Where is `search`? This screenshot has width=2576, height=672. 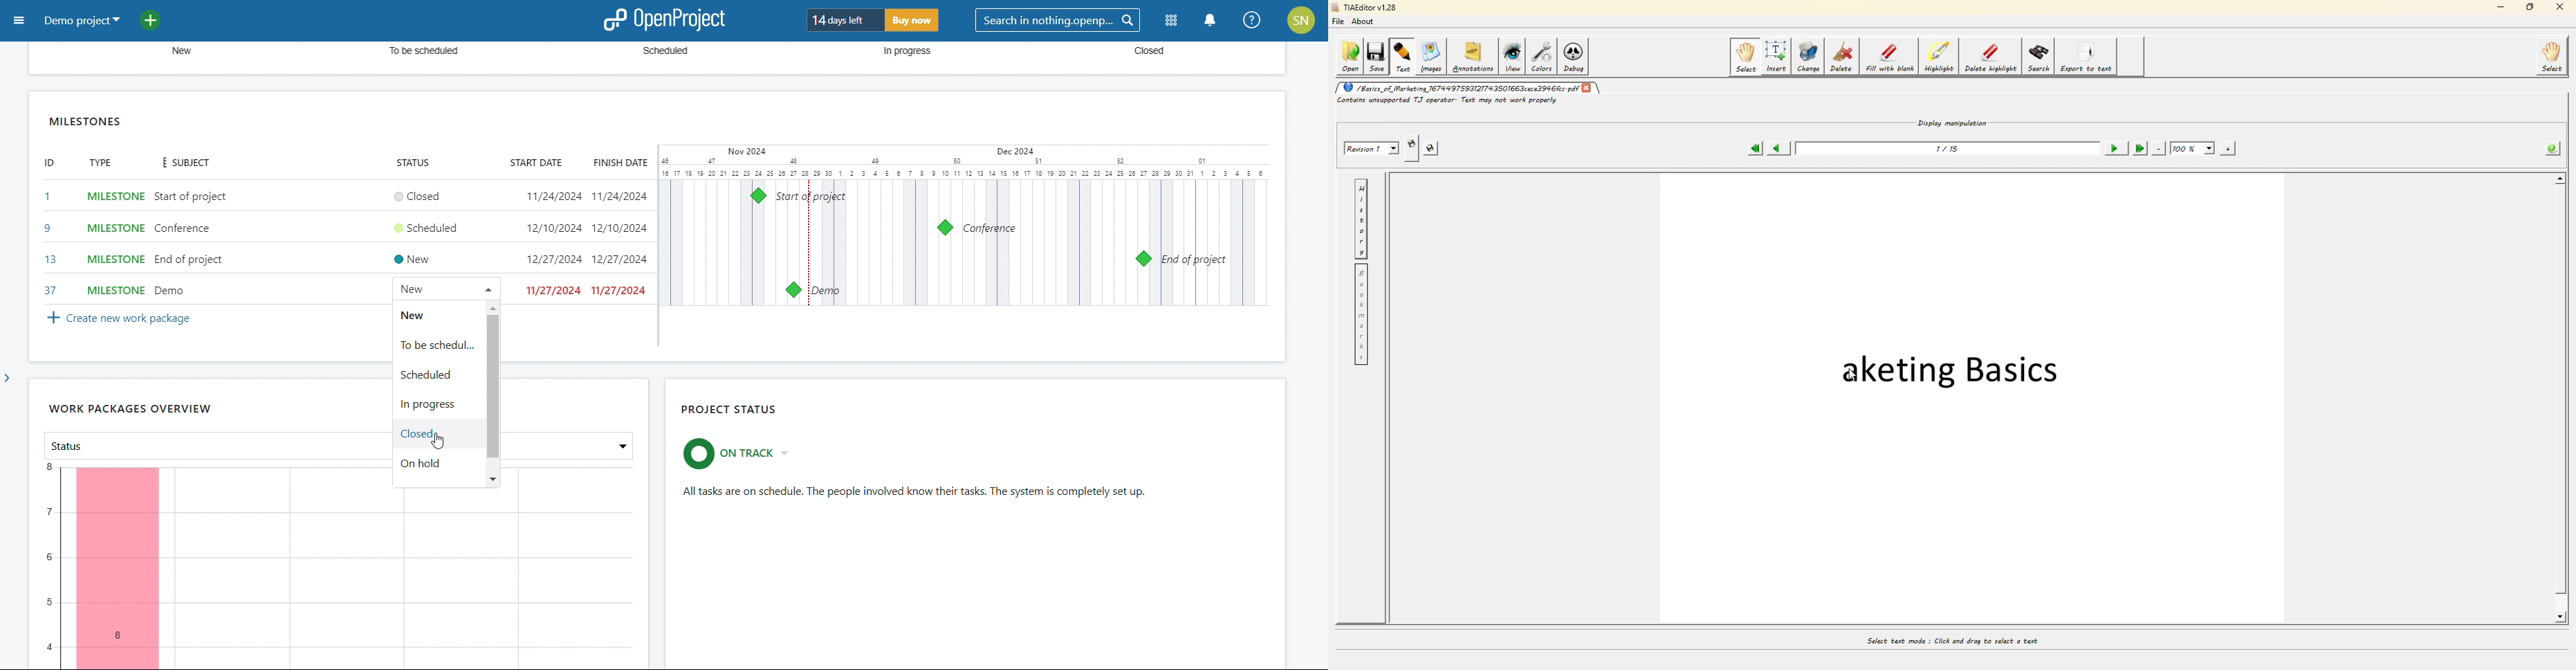
search is located at coordinates (1058, 21).